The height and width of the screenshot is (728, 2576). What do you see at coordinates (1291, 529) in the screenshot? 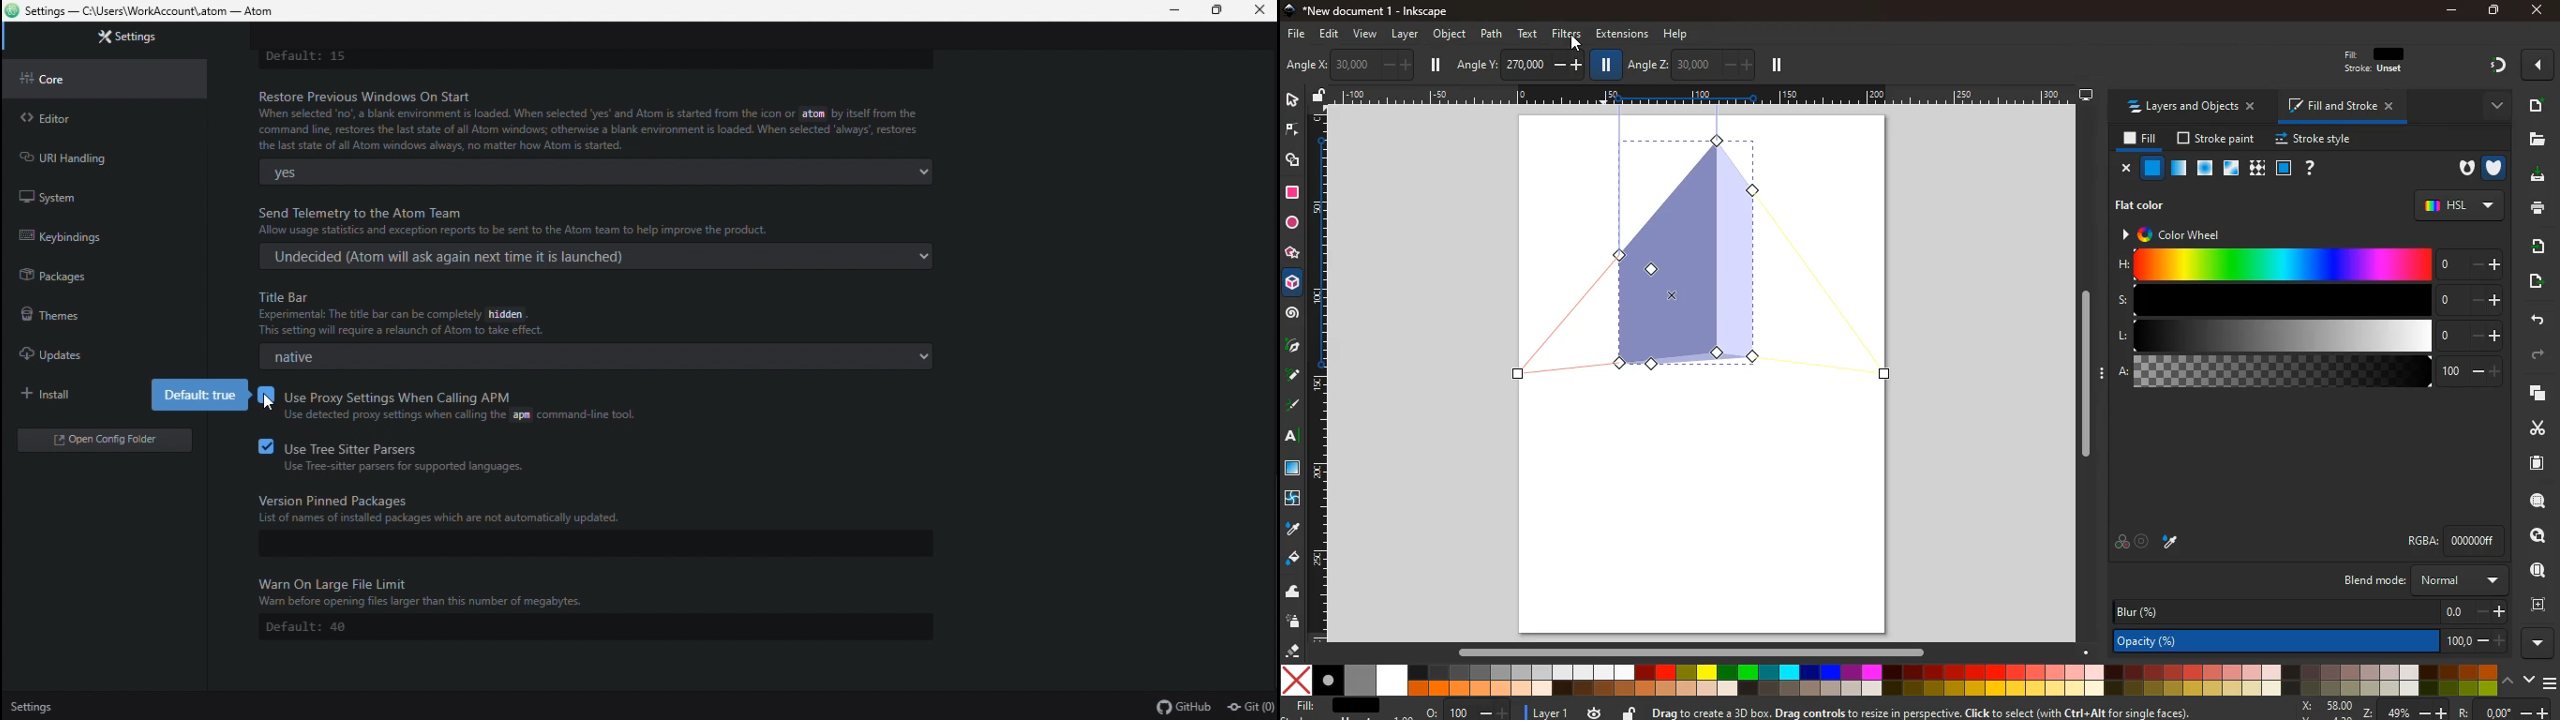
I see `drop` at bounding box center [1291, 529].